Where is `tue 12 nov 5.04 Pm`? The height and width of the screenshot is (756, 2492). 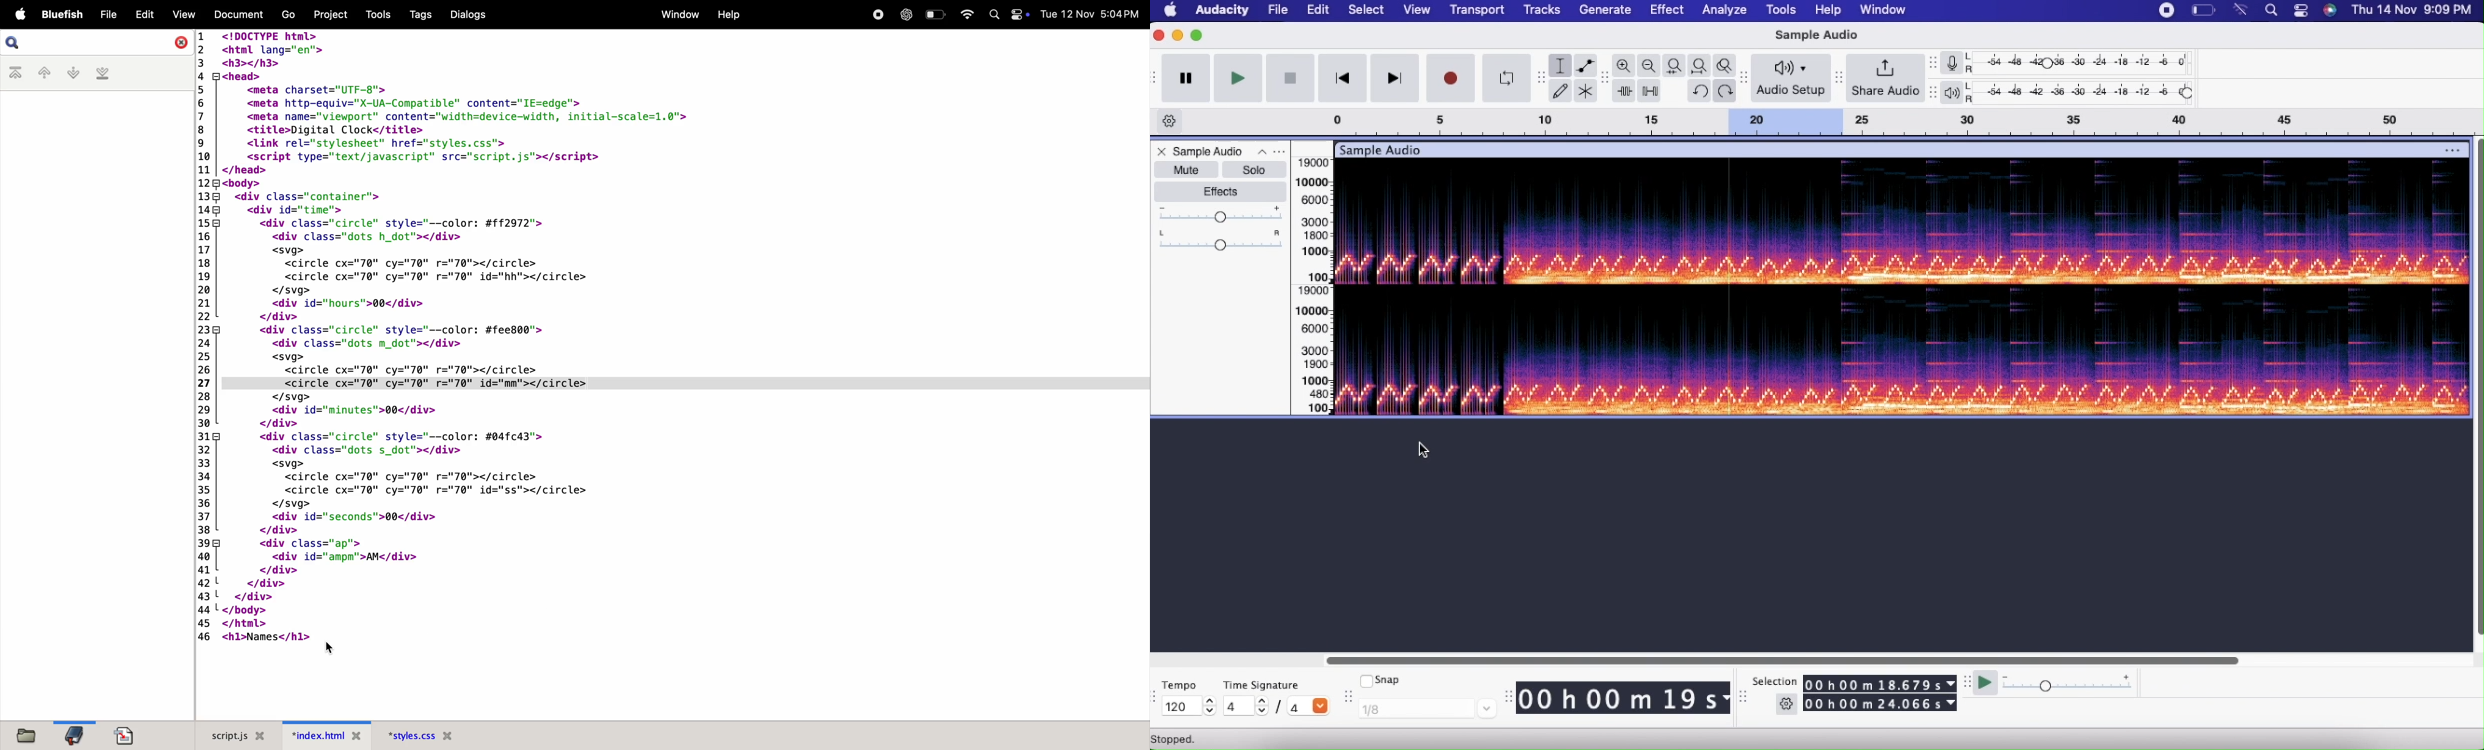
tue 12 nov 5.04 Pm is located at coordinates (1091, 15).